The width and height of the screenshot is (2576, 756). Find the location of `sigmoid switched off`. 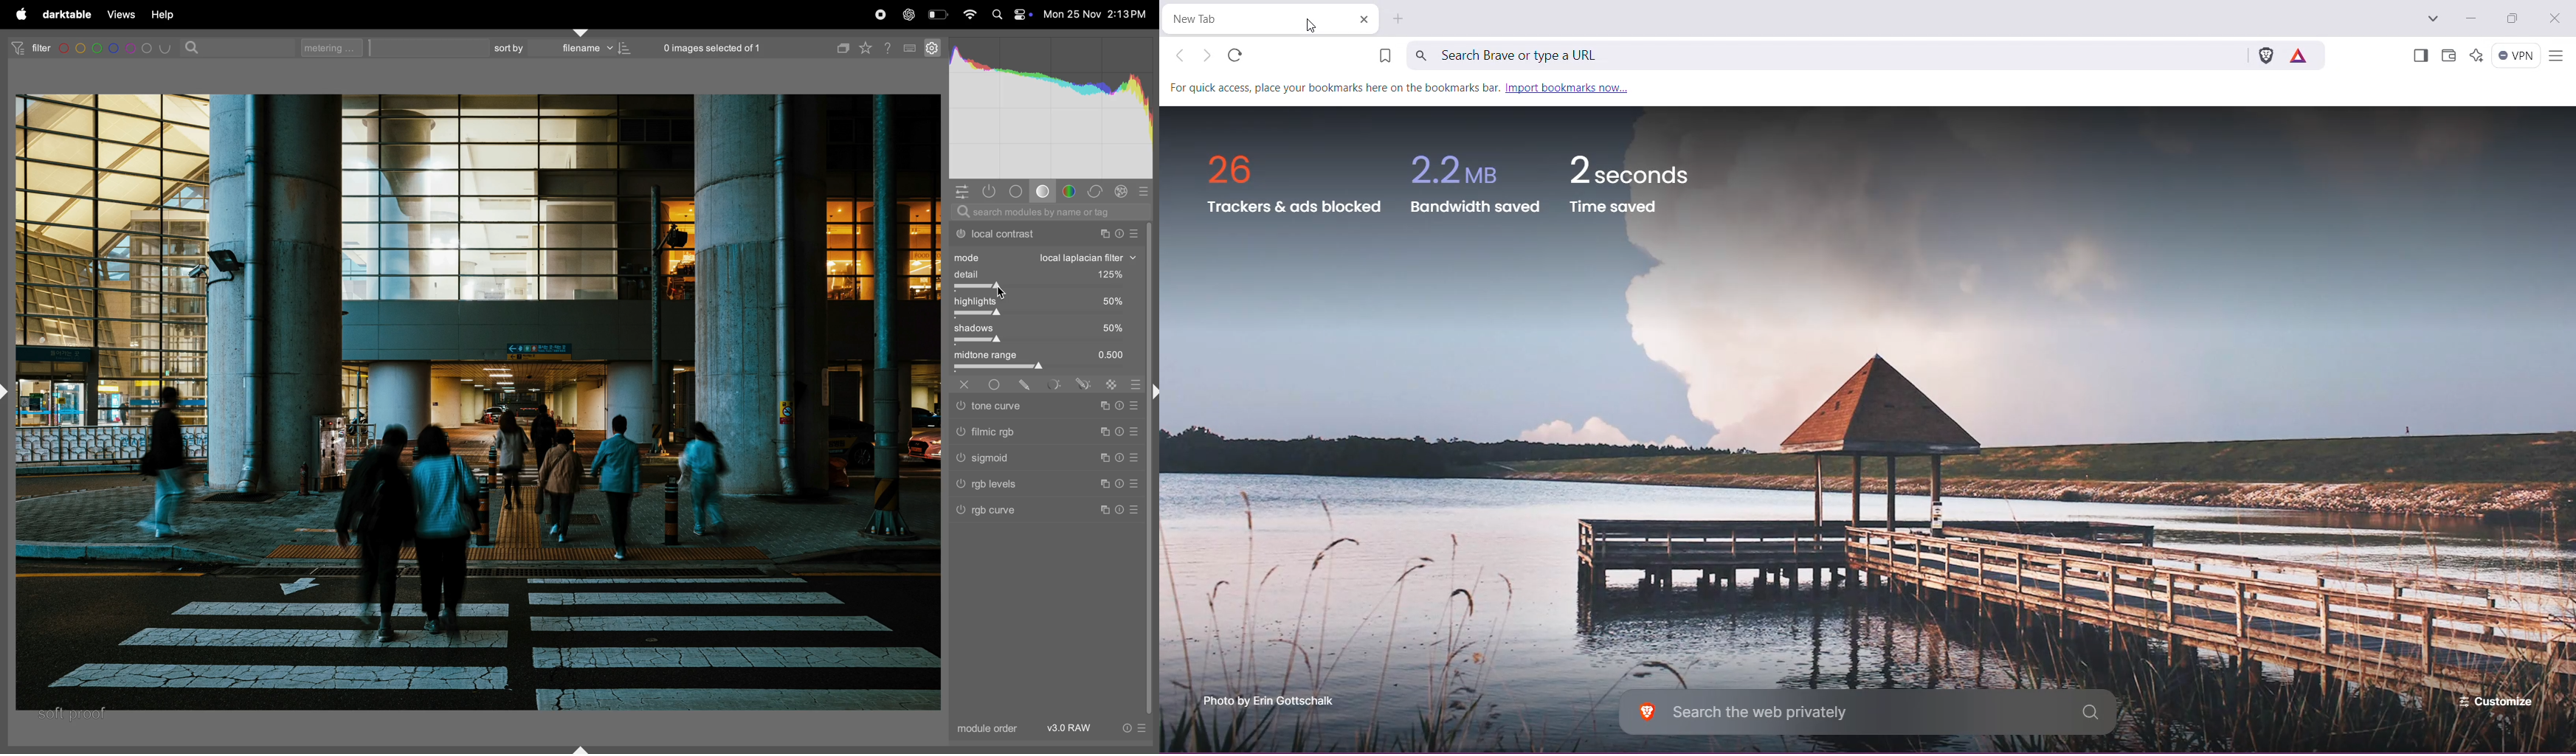

sigmoid switched off is located at coordinates (958, 460).